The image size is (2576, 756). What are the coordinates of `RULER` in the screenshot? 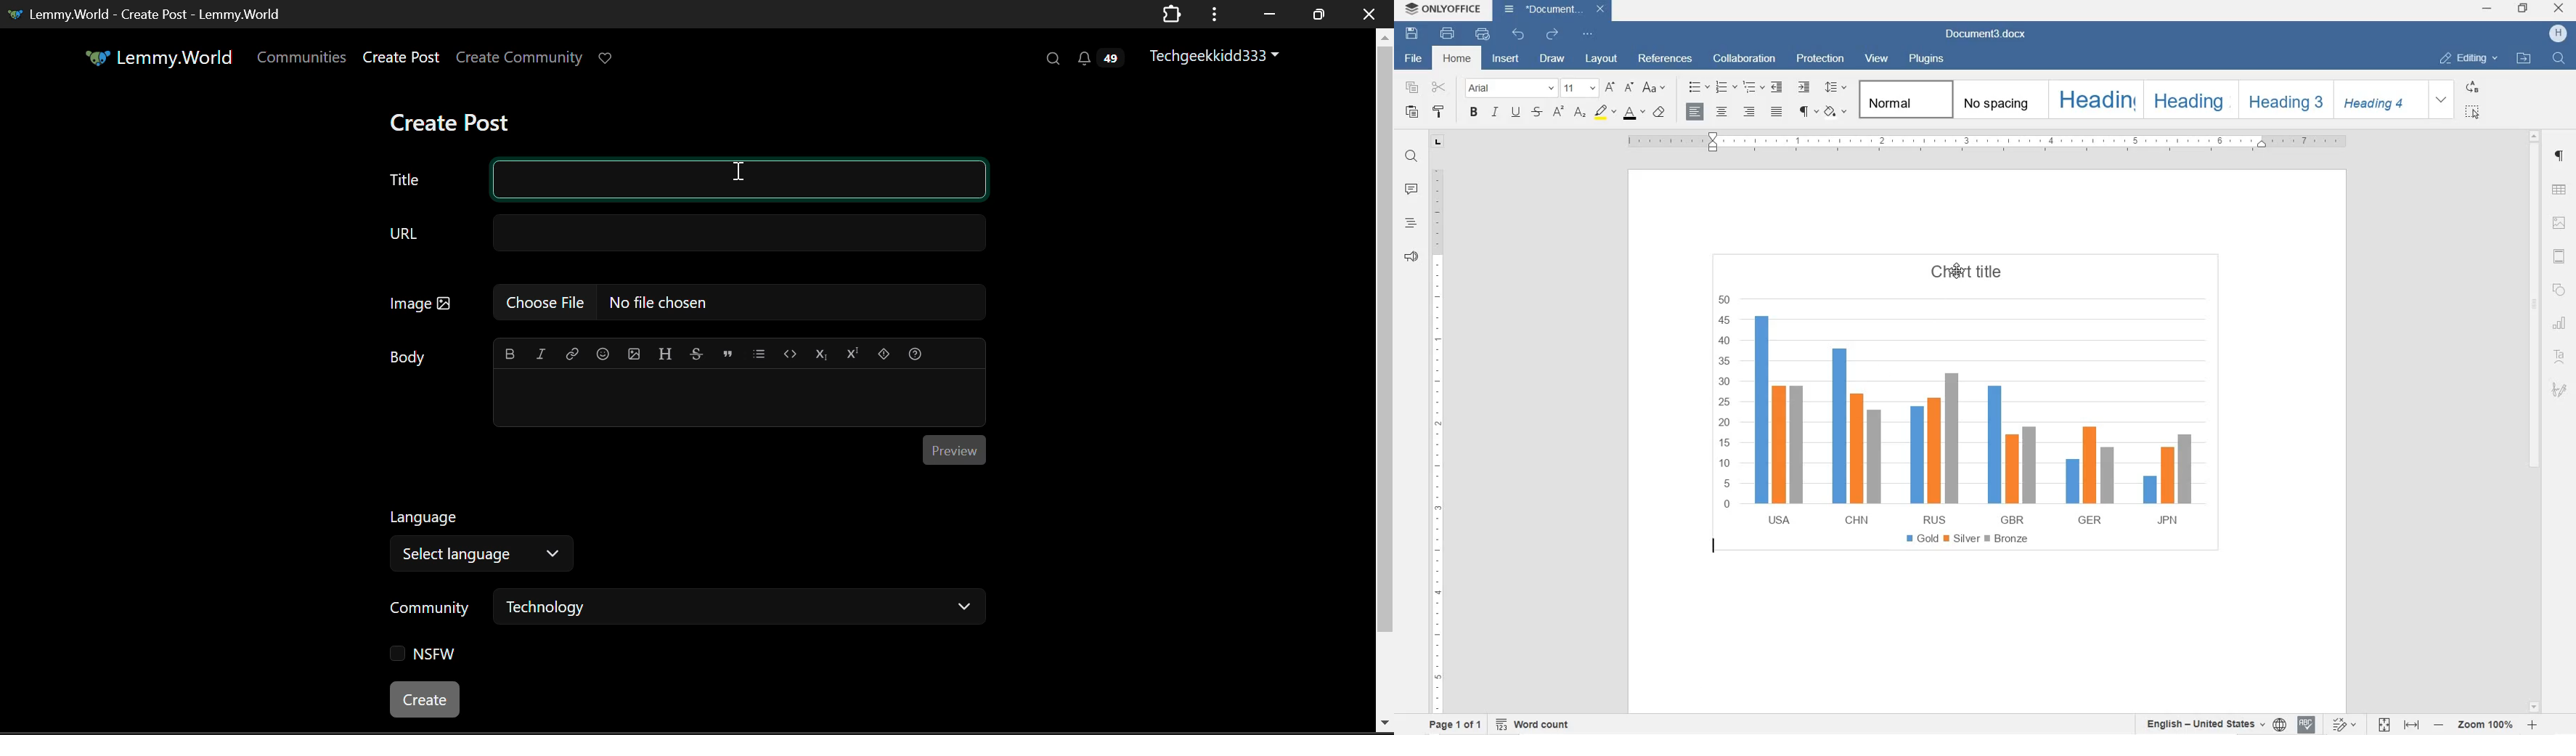 It's located at (1437, 438).